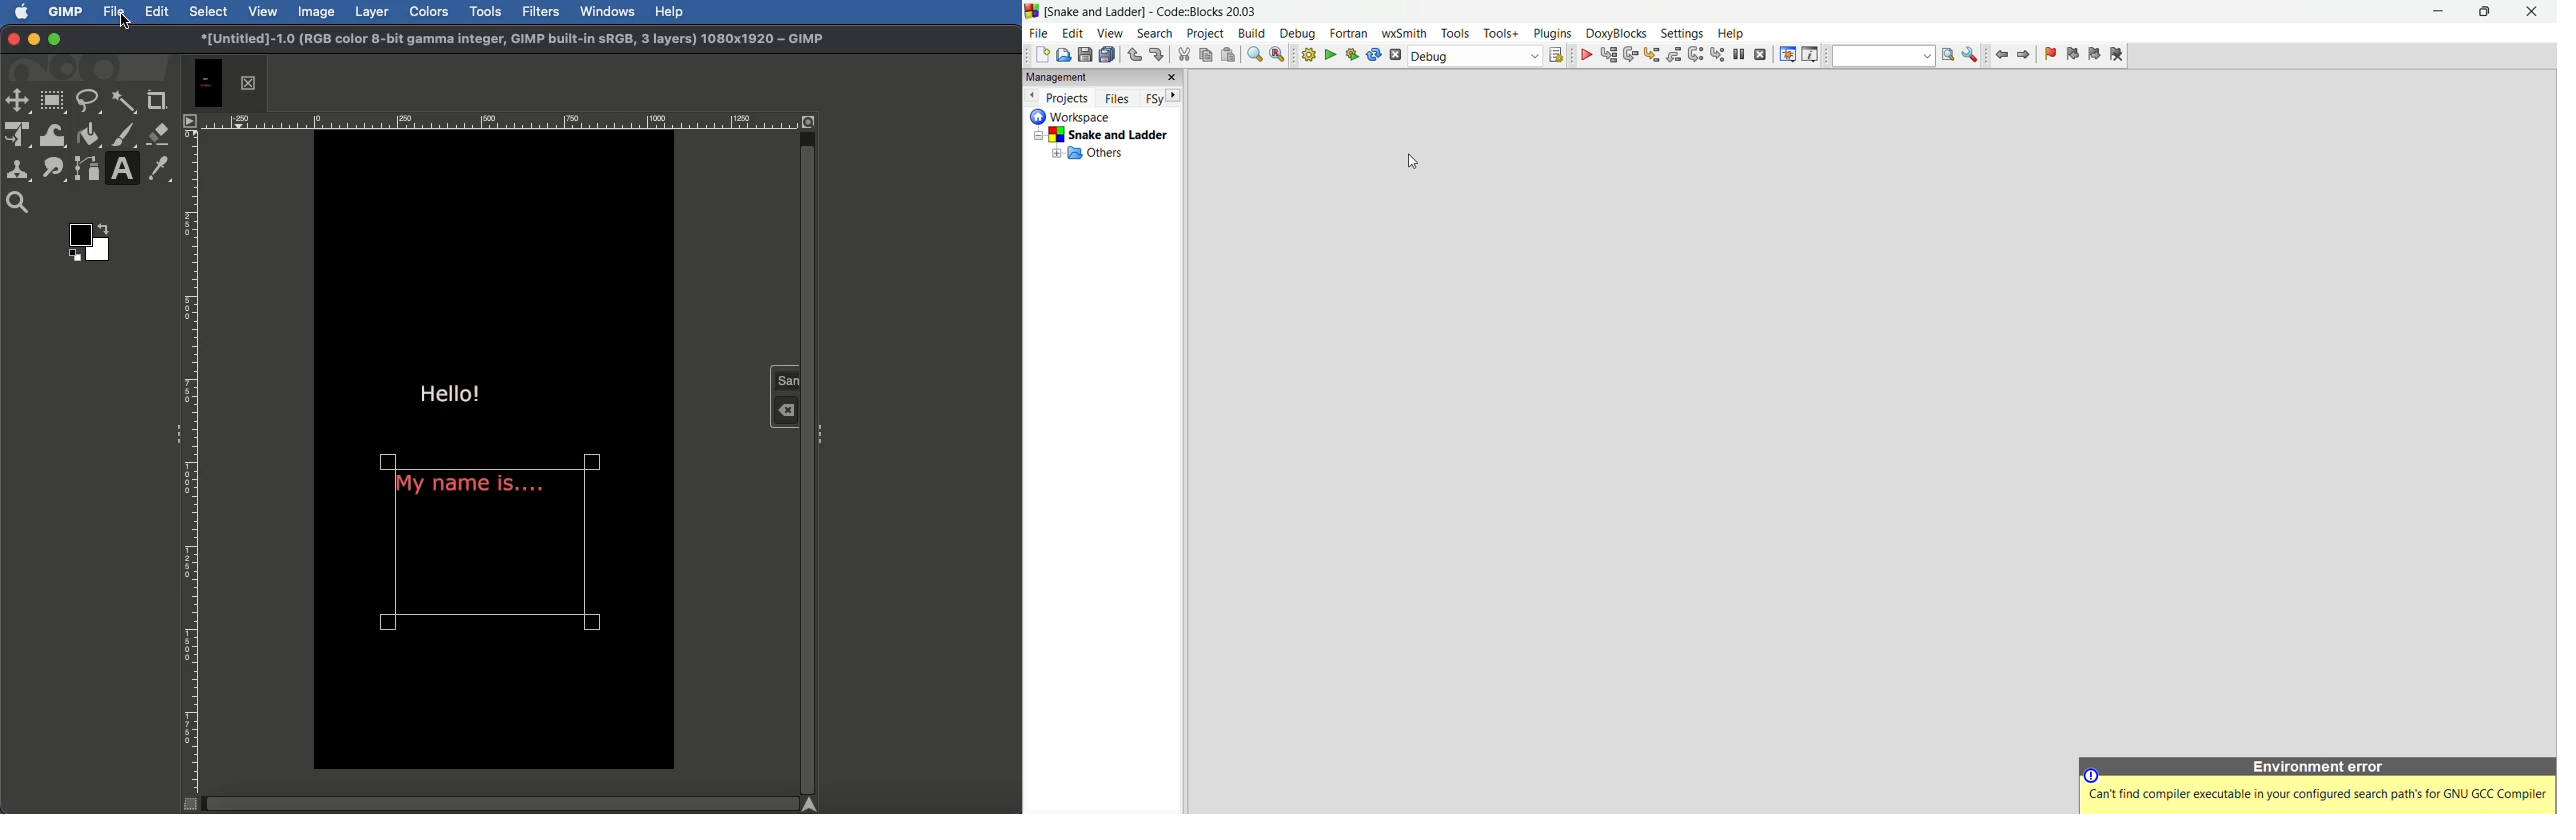 The image size is (2576, 840). Describe the element at coordinates (86, 167) in the screenshot. I see `Paths tool` at that location.